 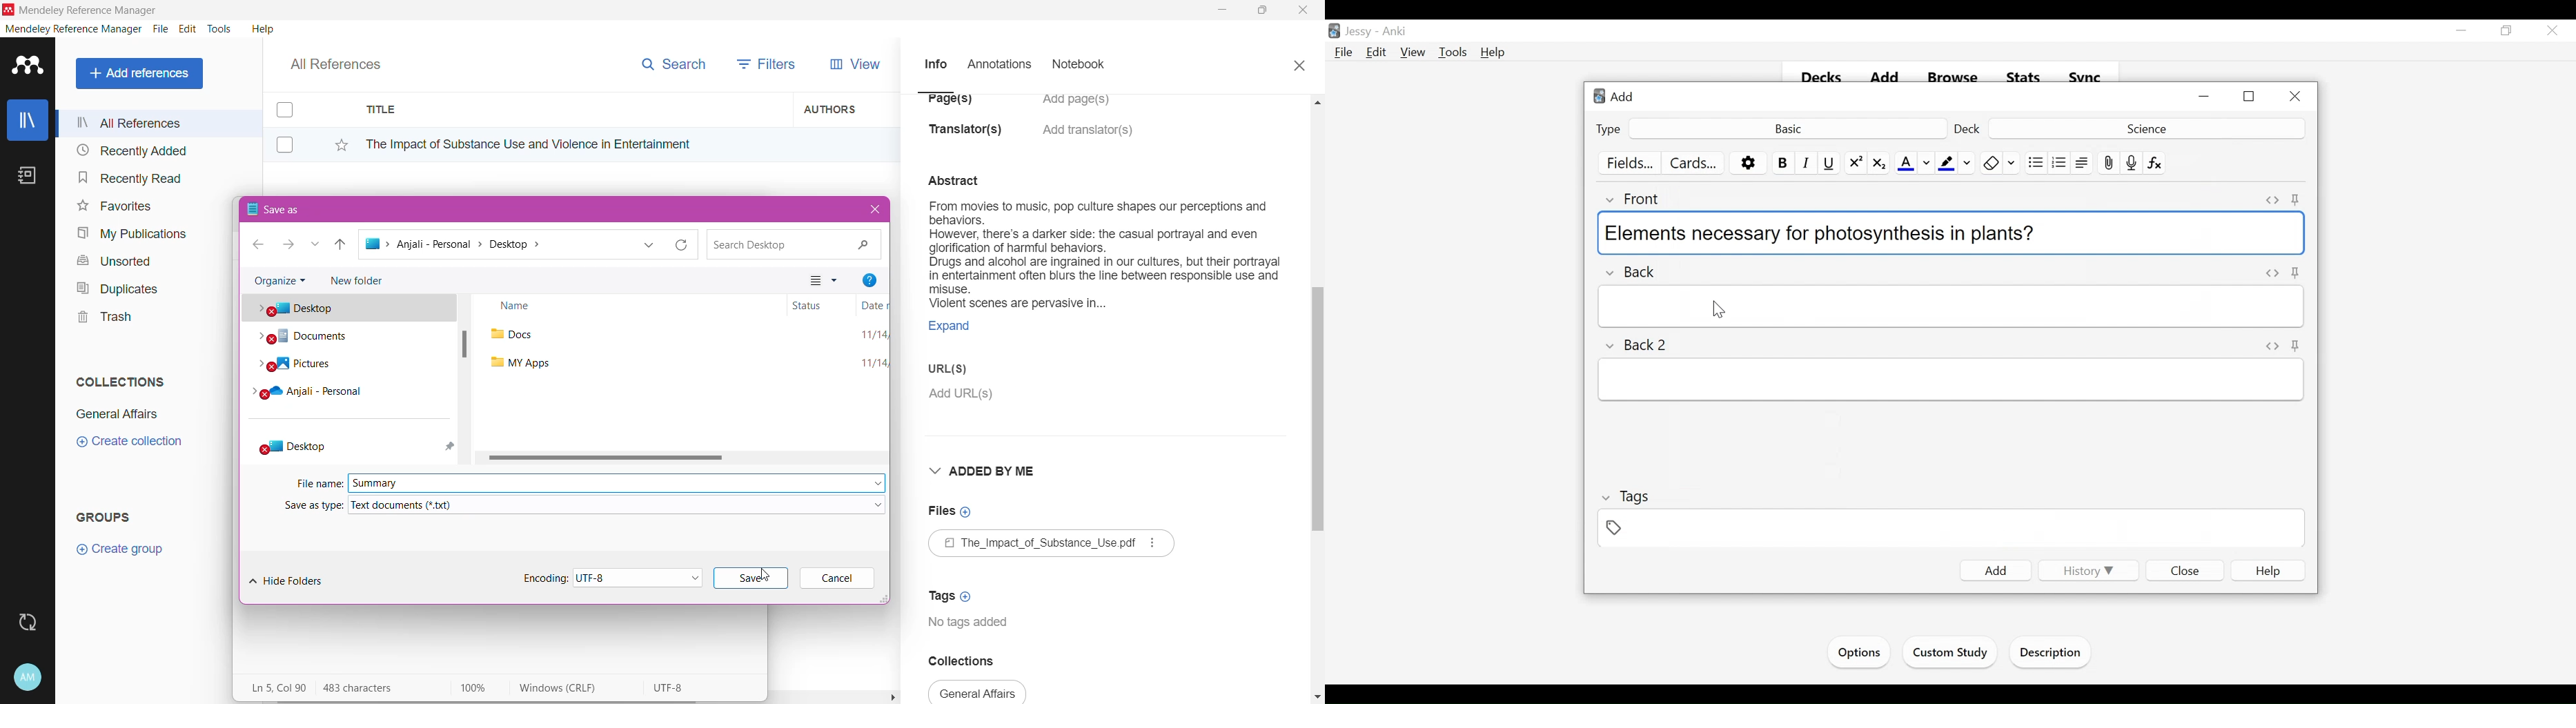 I want to click on Click to Add to Favorites, so click(x=334, y=142).